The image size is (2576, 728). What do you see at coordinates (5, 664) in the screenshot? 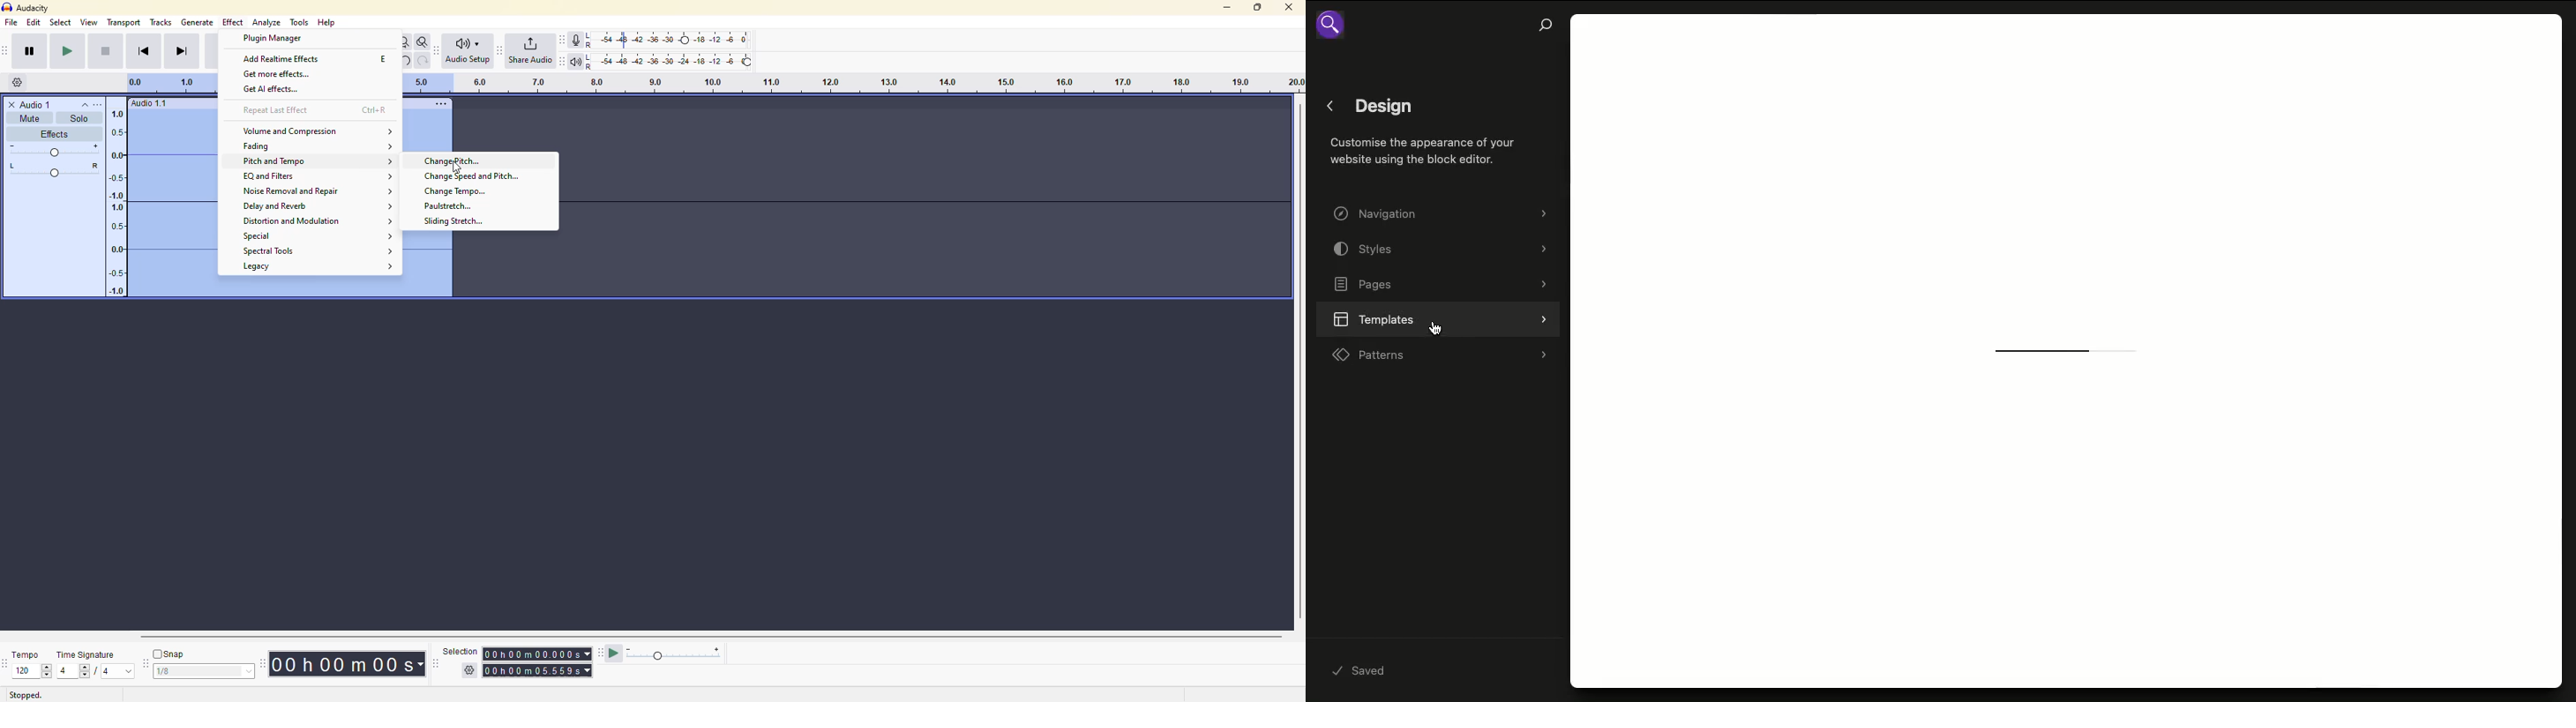
I see `time signature toolbar` at bounding box center [5, 664].